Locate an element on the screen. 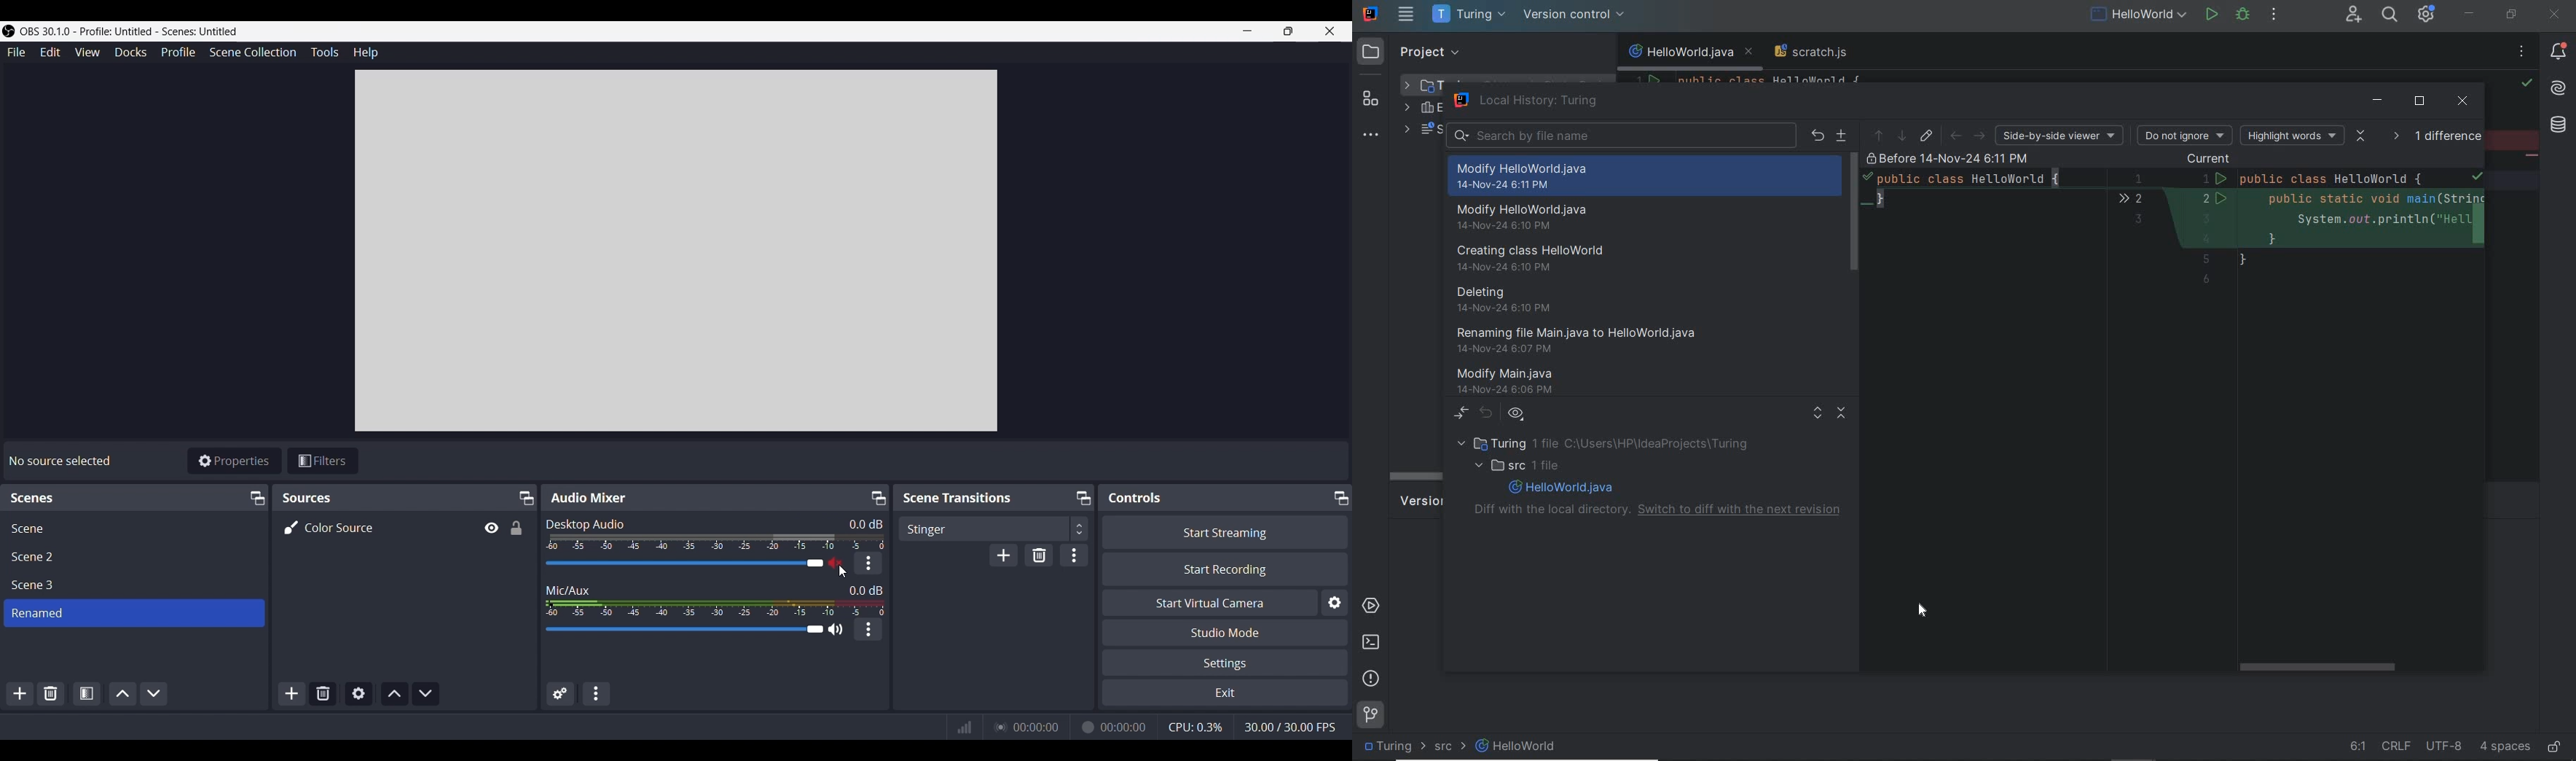 Image resolution: width=2576 pixels, height=784 pixels. View/Hide source on canvas is located at coordinates (490, 528).